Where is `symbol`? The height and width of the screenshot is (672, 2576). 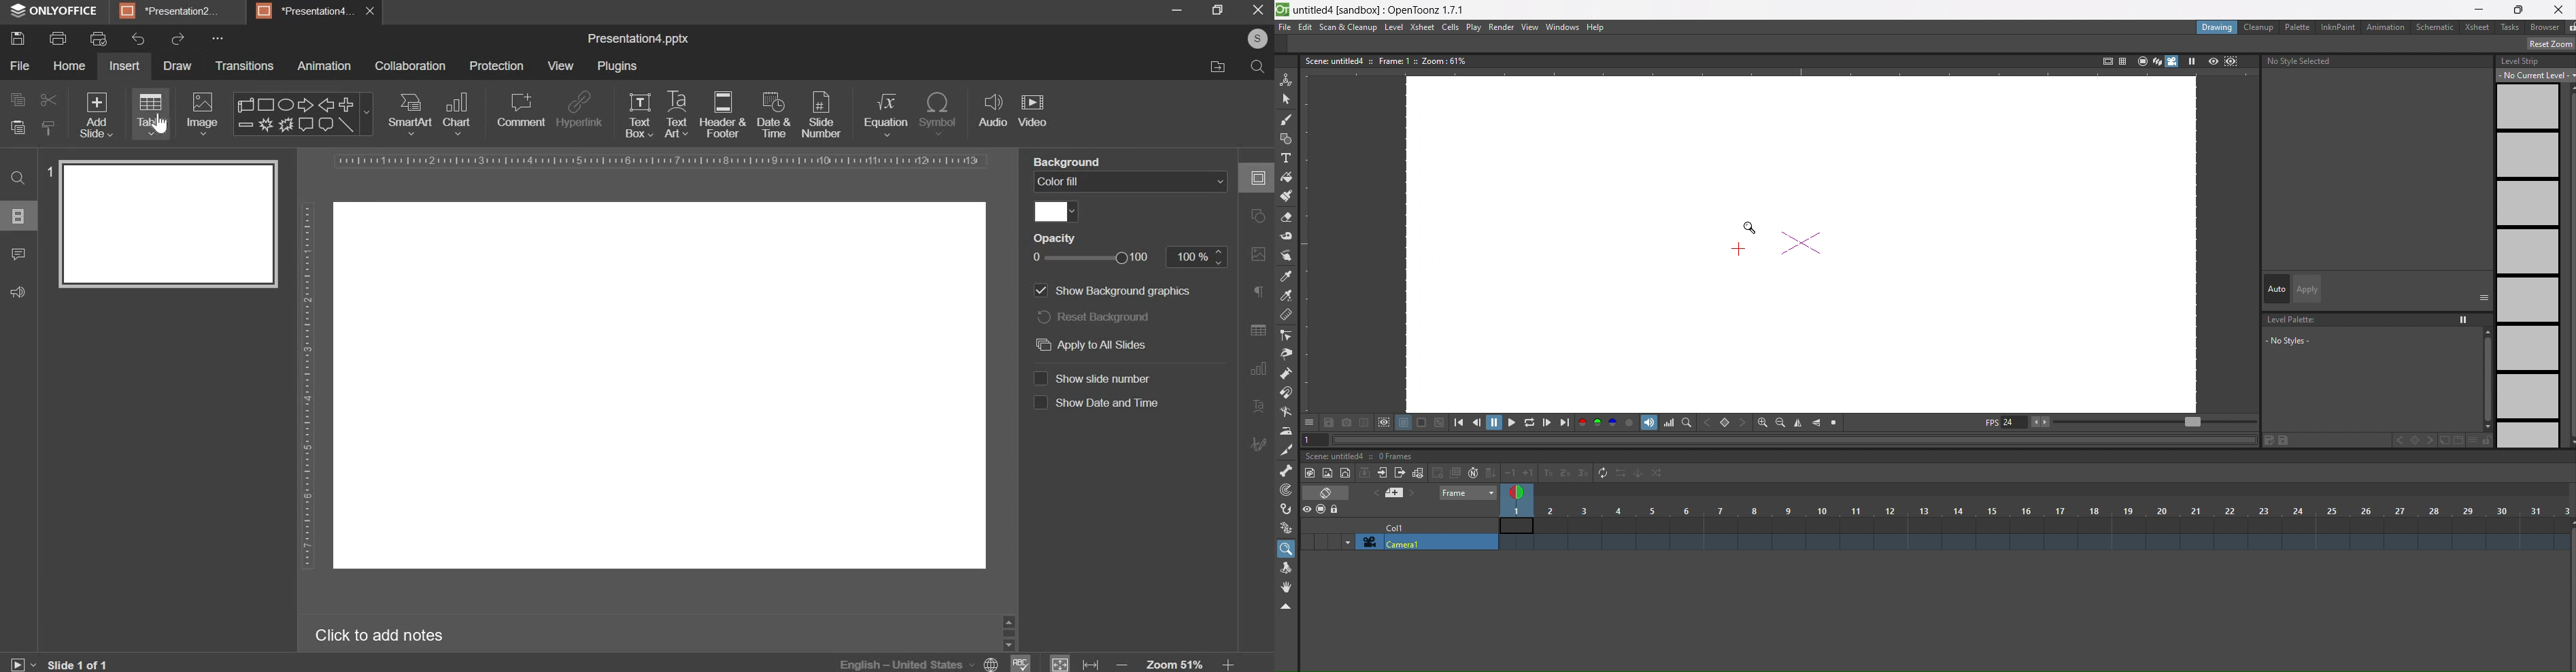 symbol is located at coordinates (942, 114).